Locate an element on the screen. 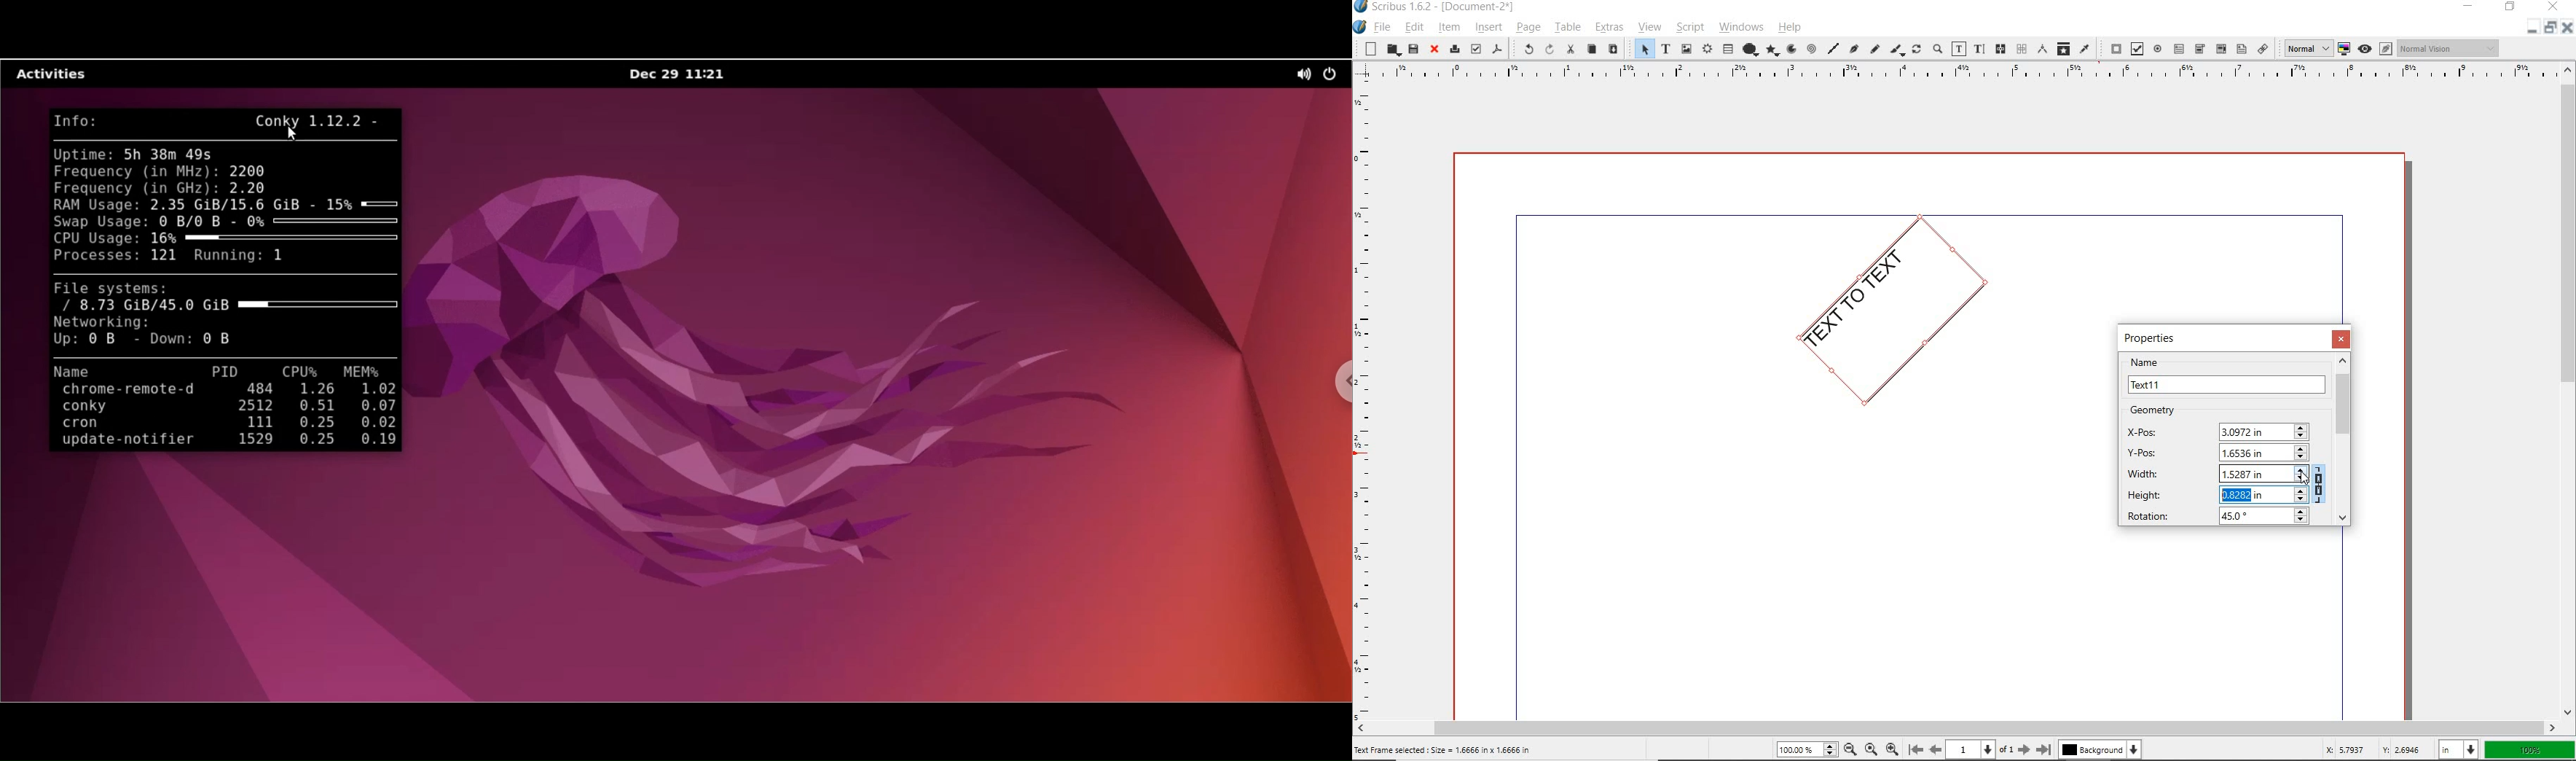 Image resolution: width=2576 pixels, height=784 pixels. shape is located at coordinates (1750, 48).